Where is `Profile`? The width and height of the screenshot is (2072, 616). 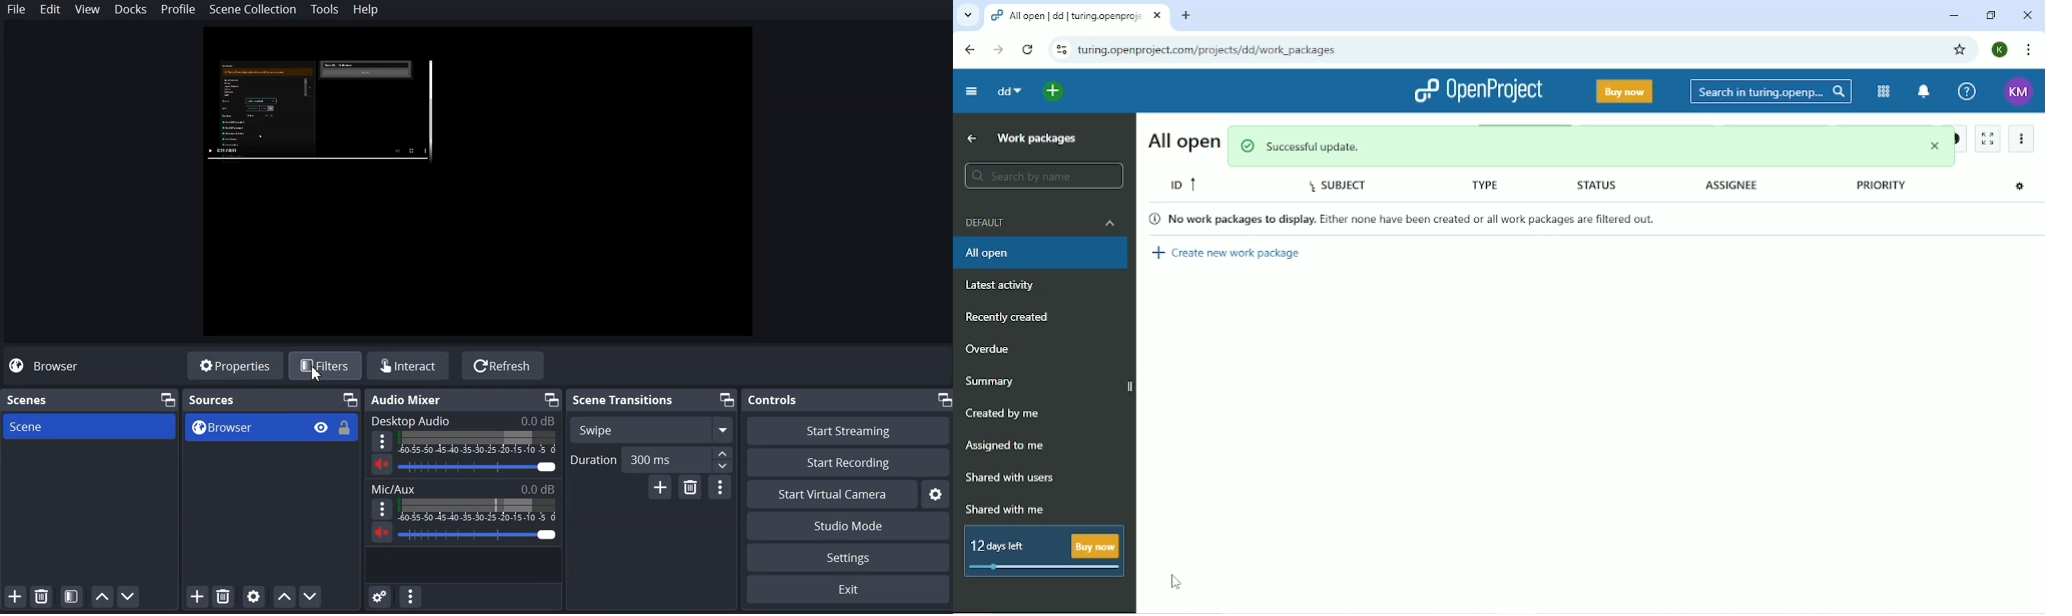 Profile is located at coordinates (178, 10).